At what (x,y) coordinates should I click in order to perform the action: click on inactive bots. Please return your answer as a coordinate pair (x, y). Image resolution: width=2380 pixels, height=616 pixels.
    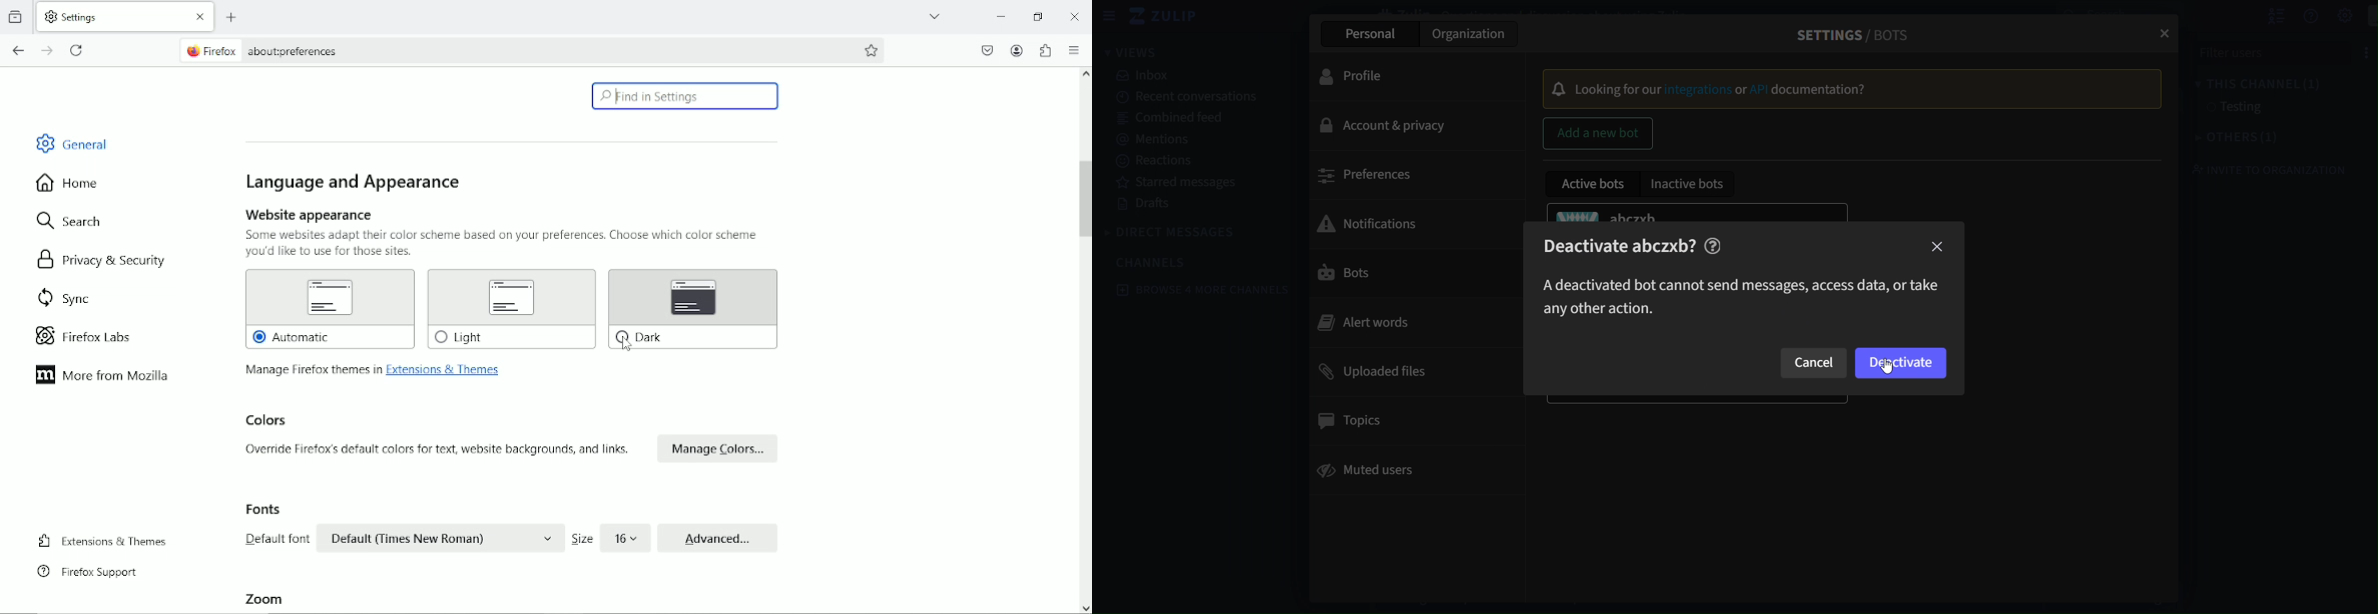
    Looking at the image, I should click on (1690, 185).